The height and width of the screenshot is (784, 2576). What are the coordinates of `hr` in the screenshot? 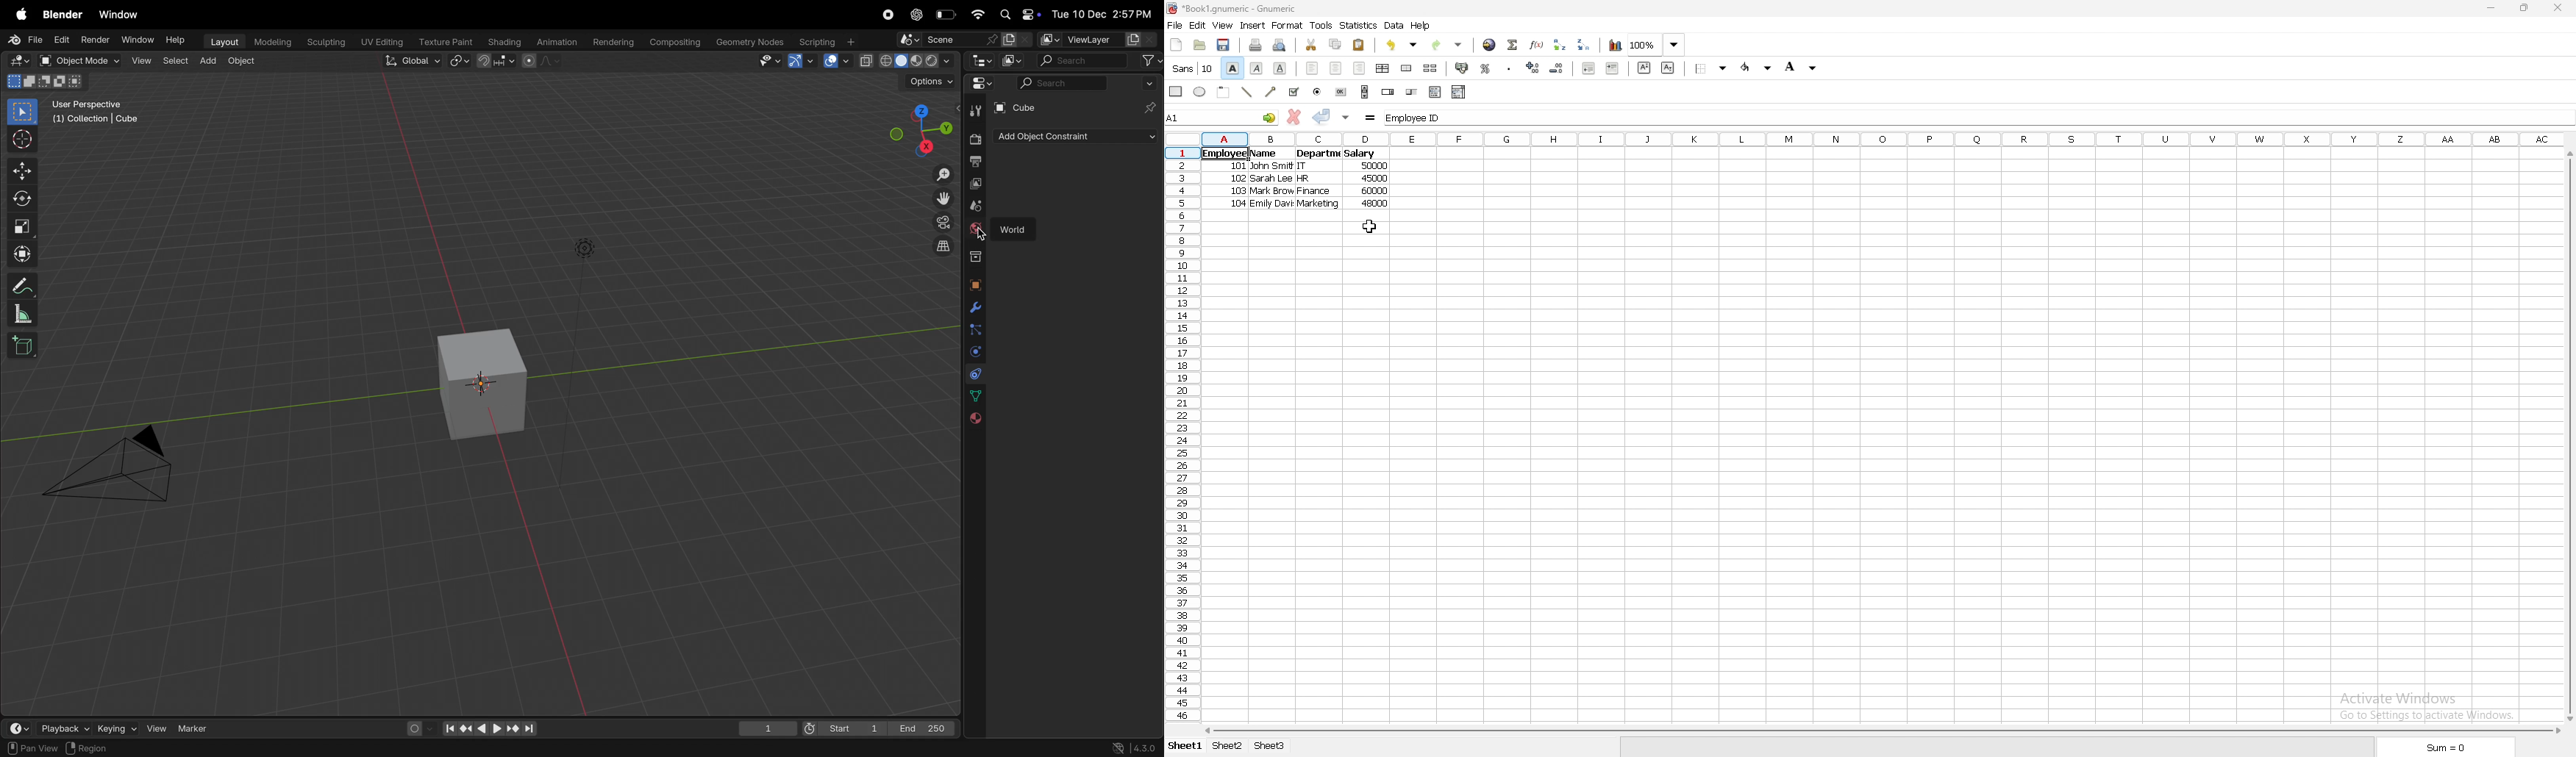 It's located at (1306, 178).